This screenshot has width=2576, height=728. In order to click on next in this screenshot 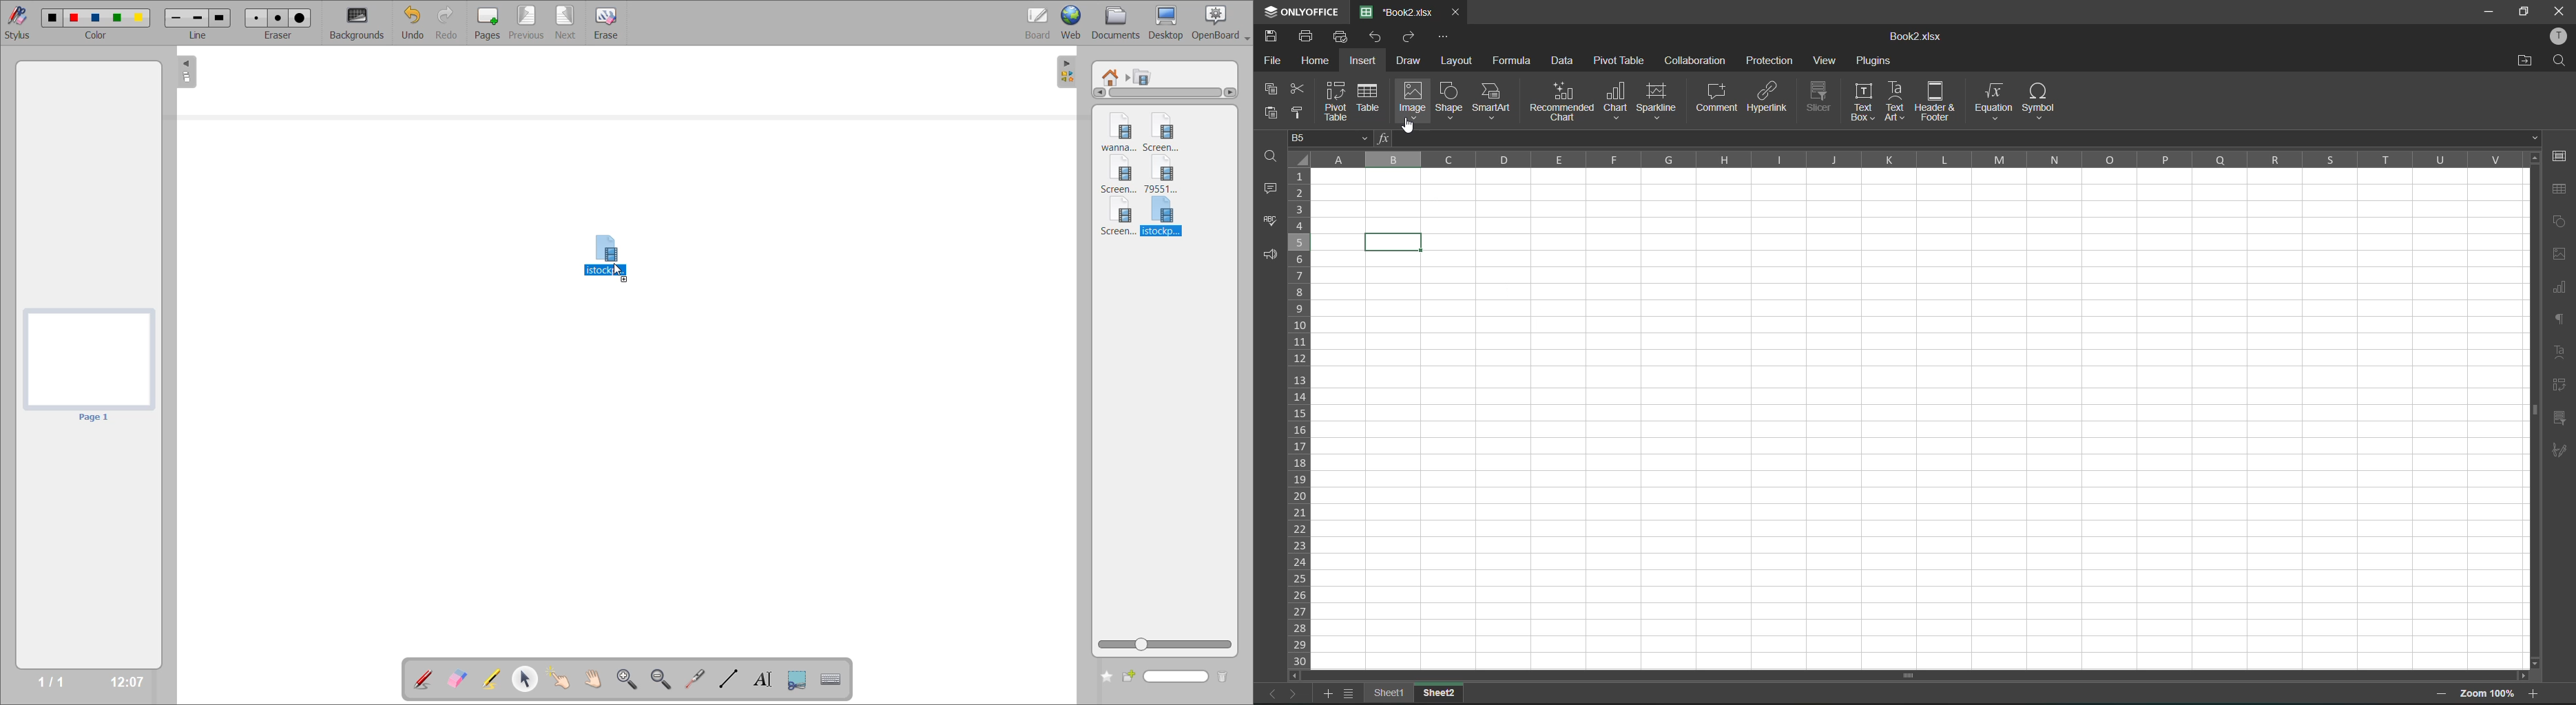, I will do `click(1296, 693)`.